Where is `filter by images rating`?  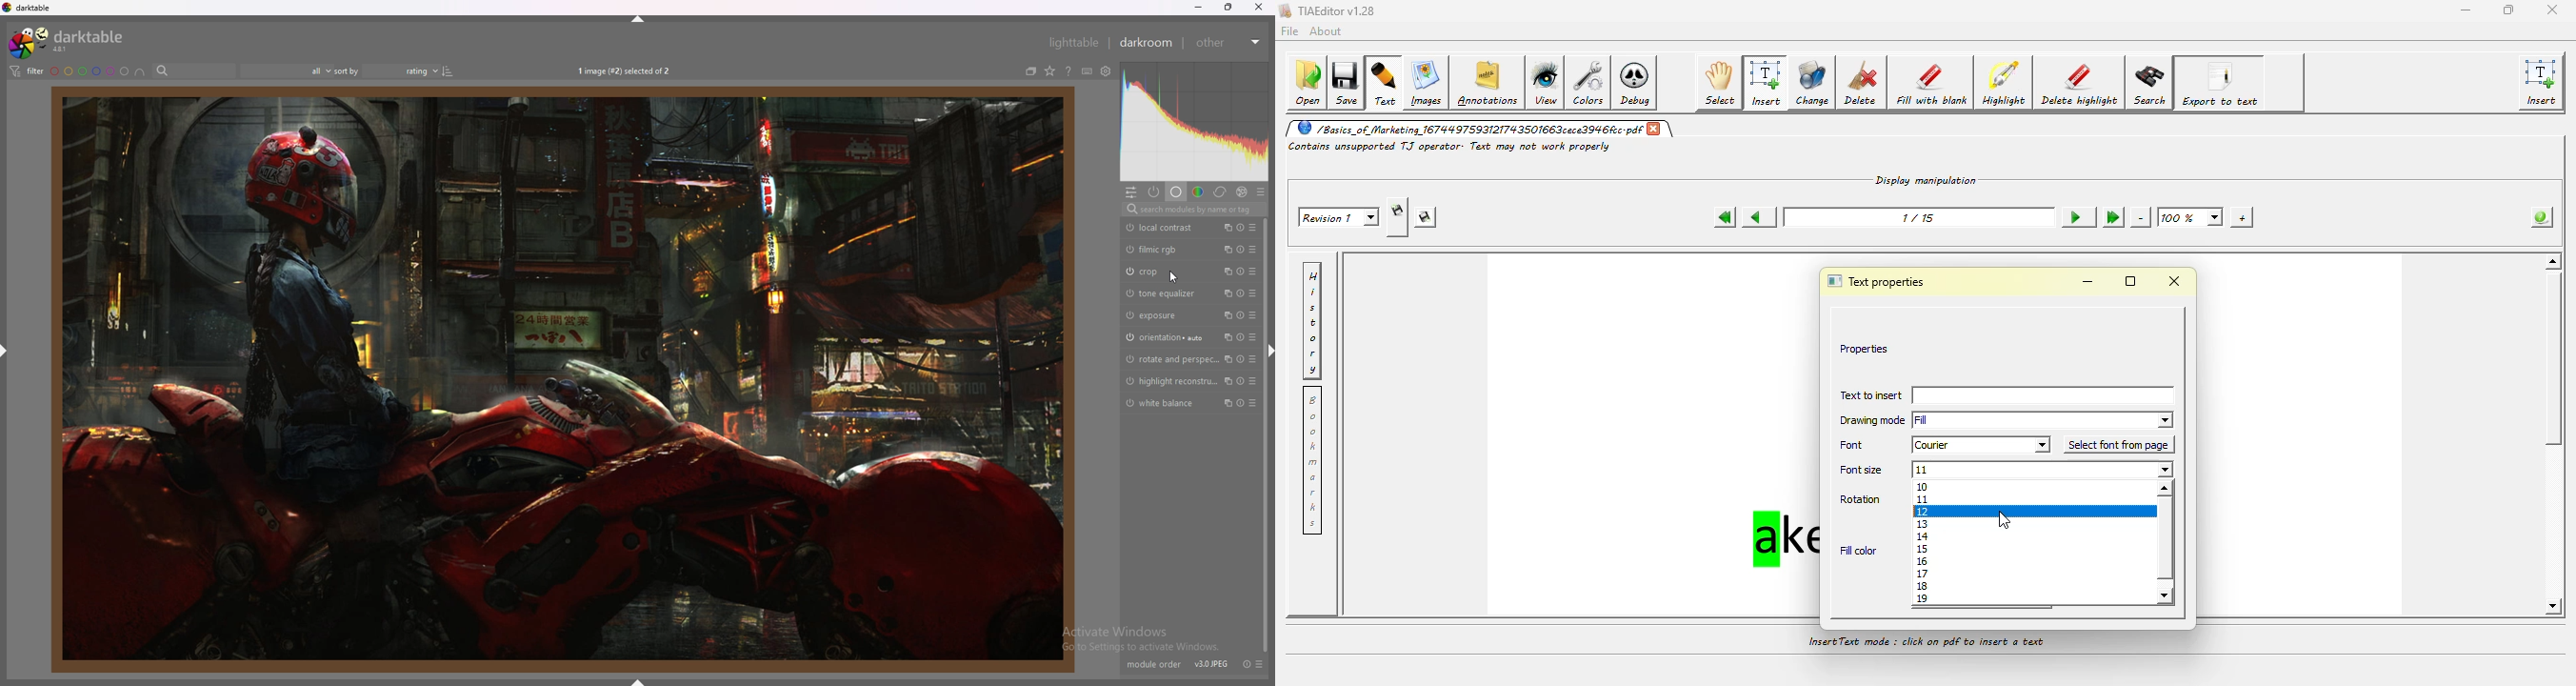
filter by images rating is located at coordinates (286, 70).